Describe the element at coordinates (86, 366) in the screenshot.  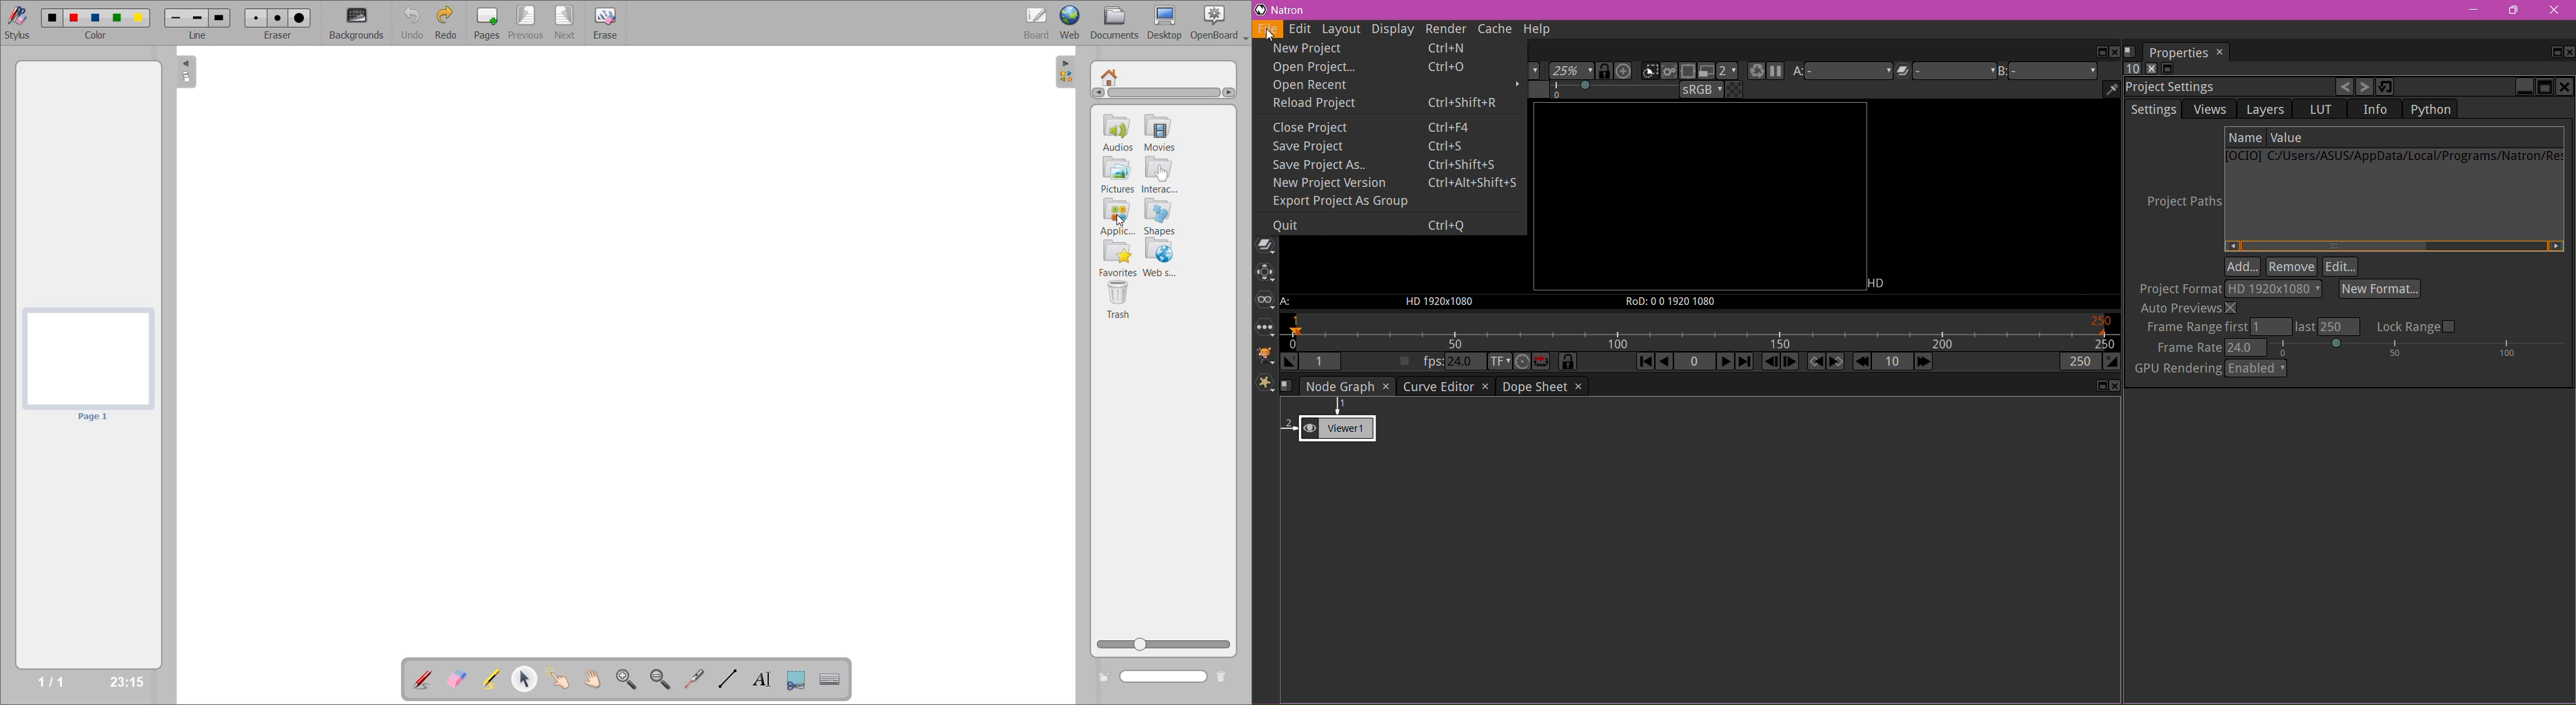
I see `page preview` at that location.